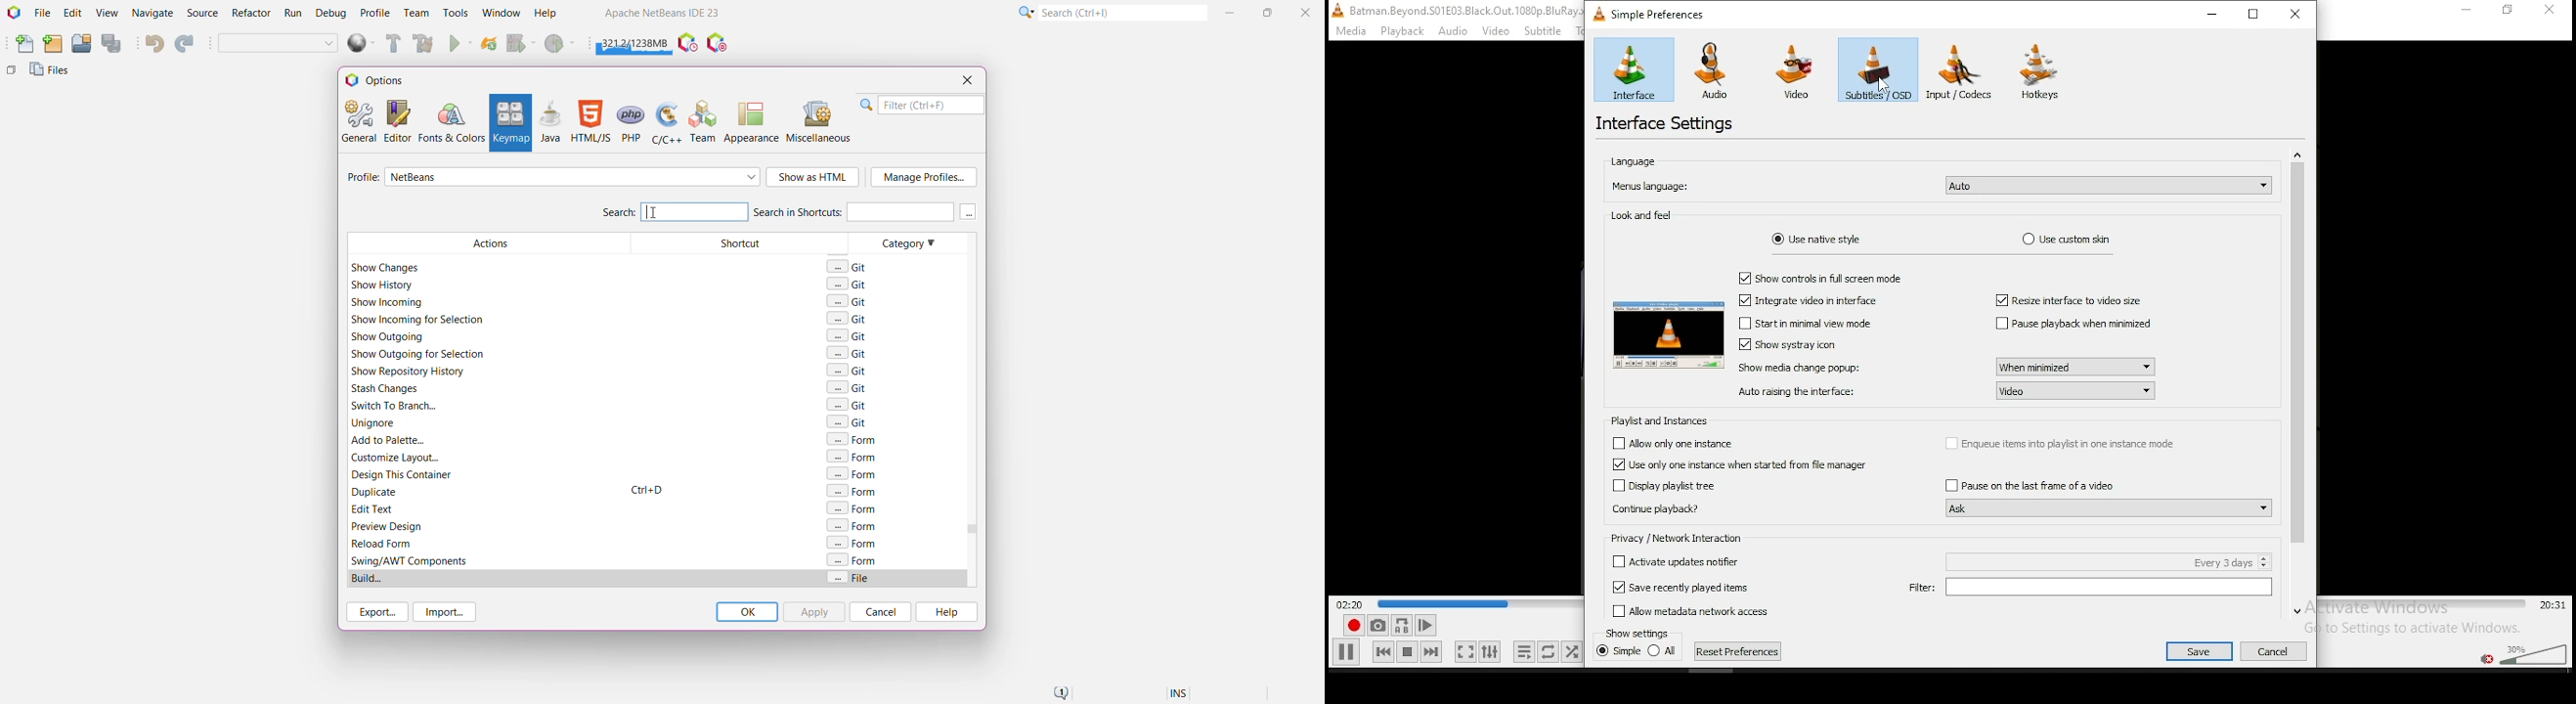 This screenshot has width=2576, height=728. What do you see at coordinates (1946, 392) in the screenshot?
I see `auto raising the interface: video` at bounding box center [1946, 392].